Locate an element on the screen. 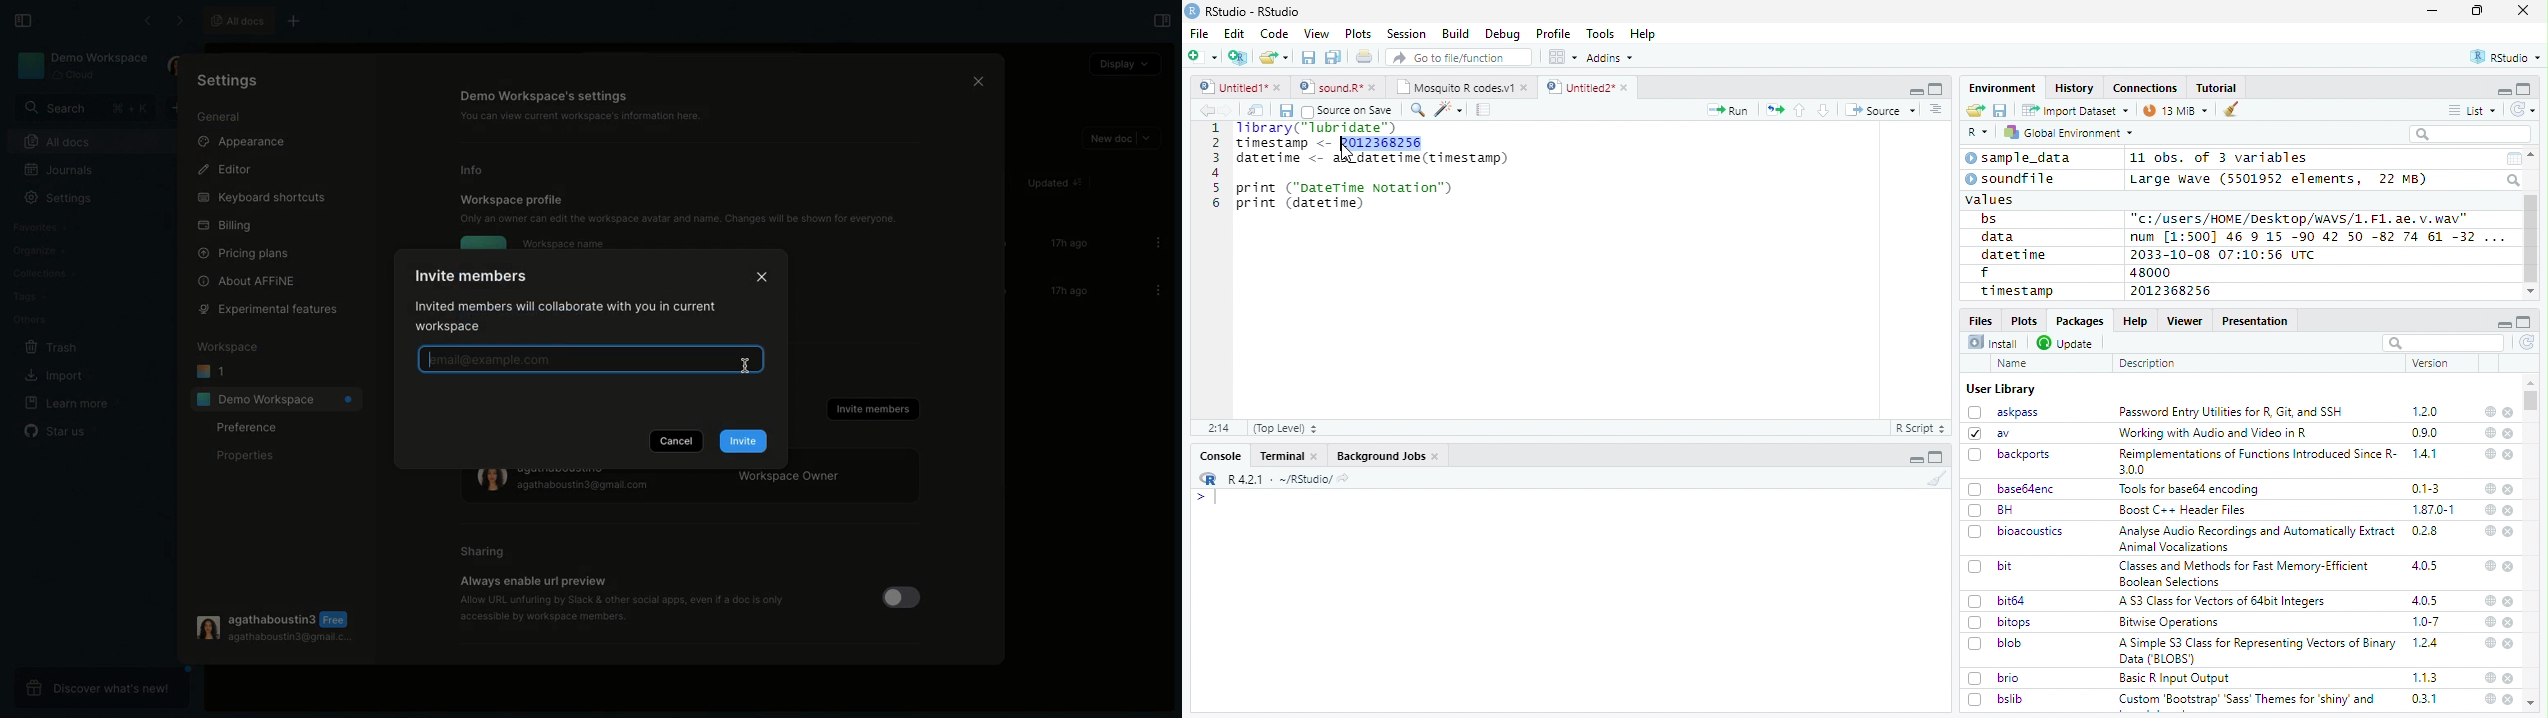  close is located at coordinates (2509, 434).